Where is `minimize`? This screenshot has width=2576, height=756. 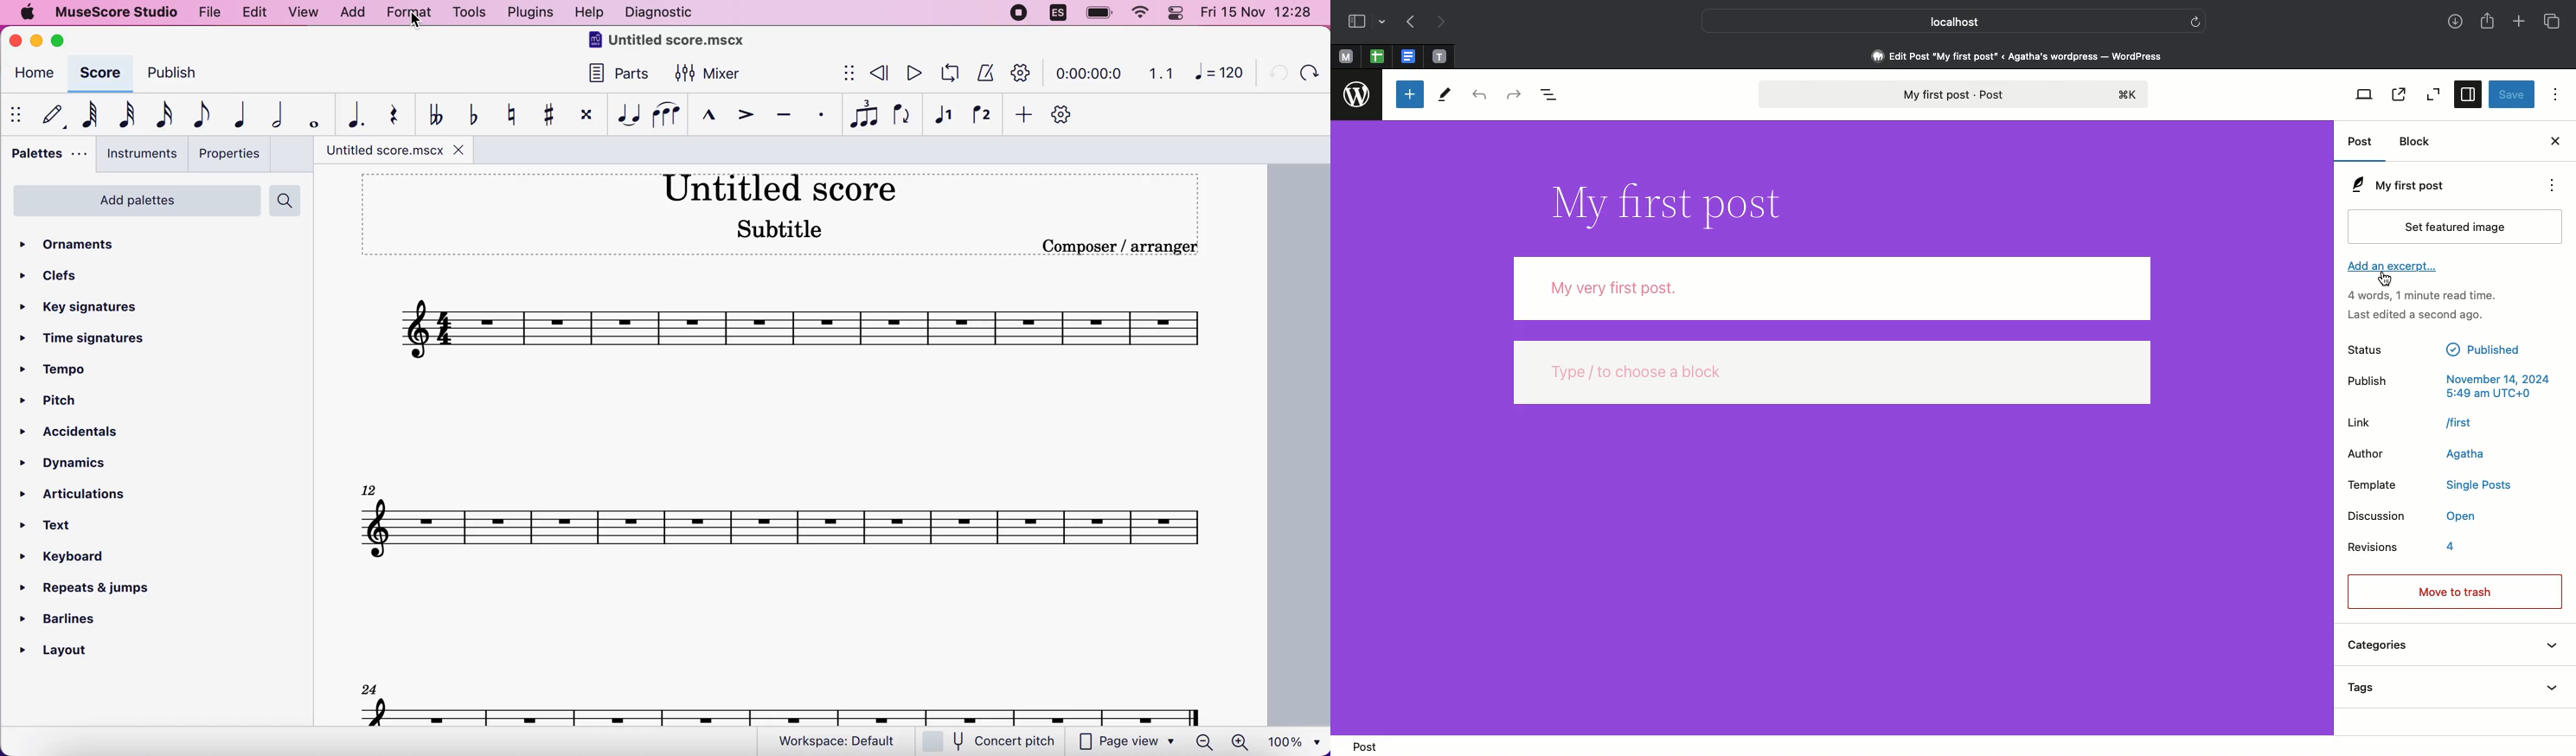
minimize is located at coordinates (36, 41).